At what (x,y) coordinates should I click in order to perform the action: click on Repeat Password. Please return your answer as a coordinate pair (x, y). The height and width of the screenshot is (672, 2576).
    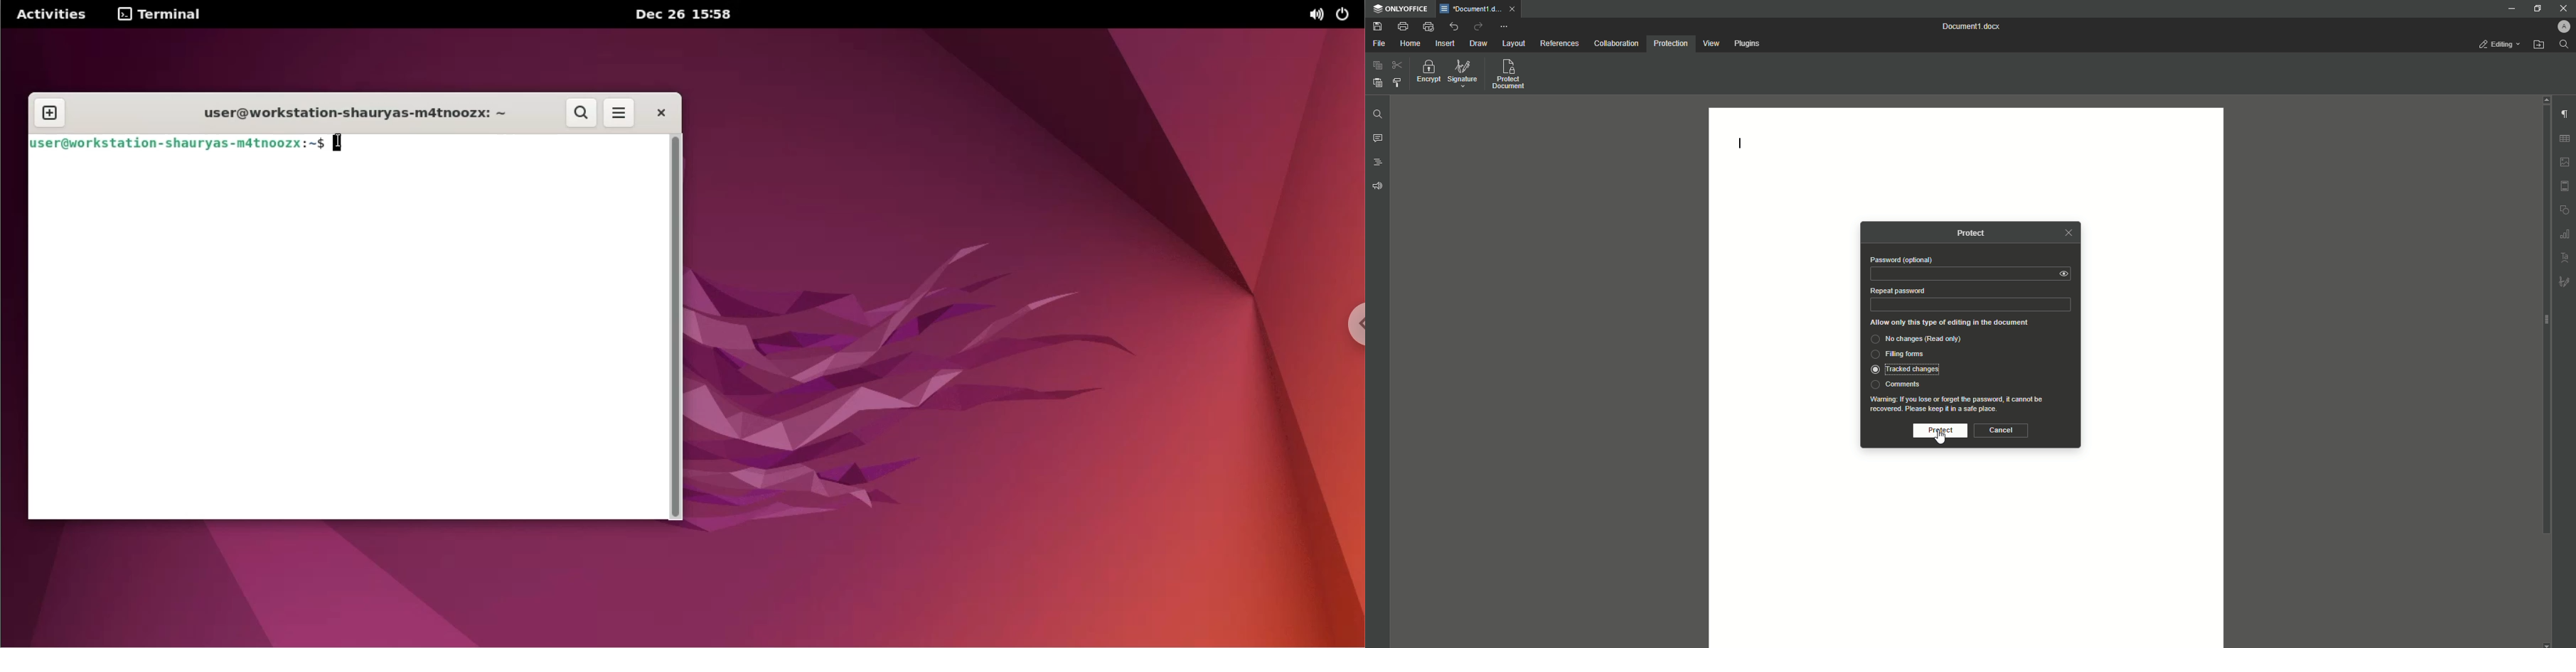
    Looking at the image, I should click on (1898, 290).